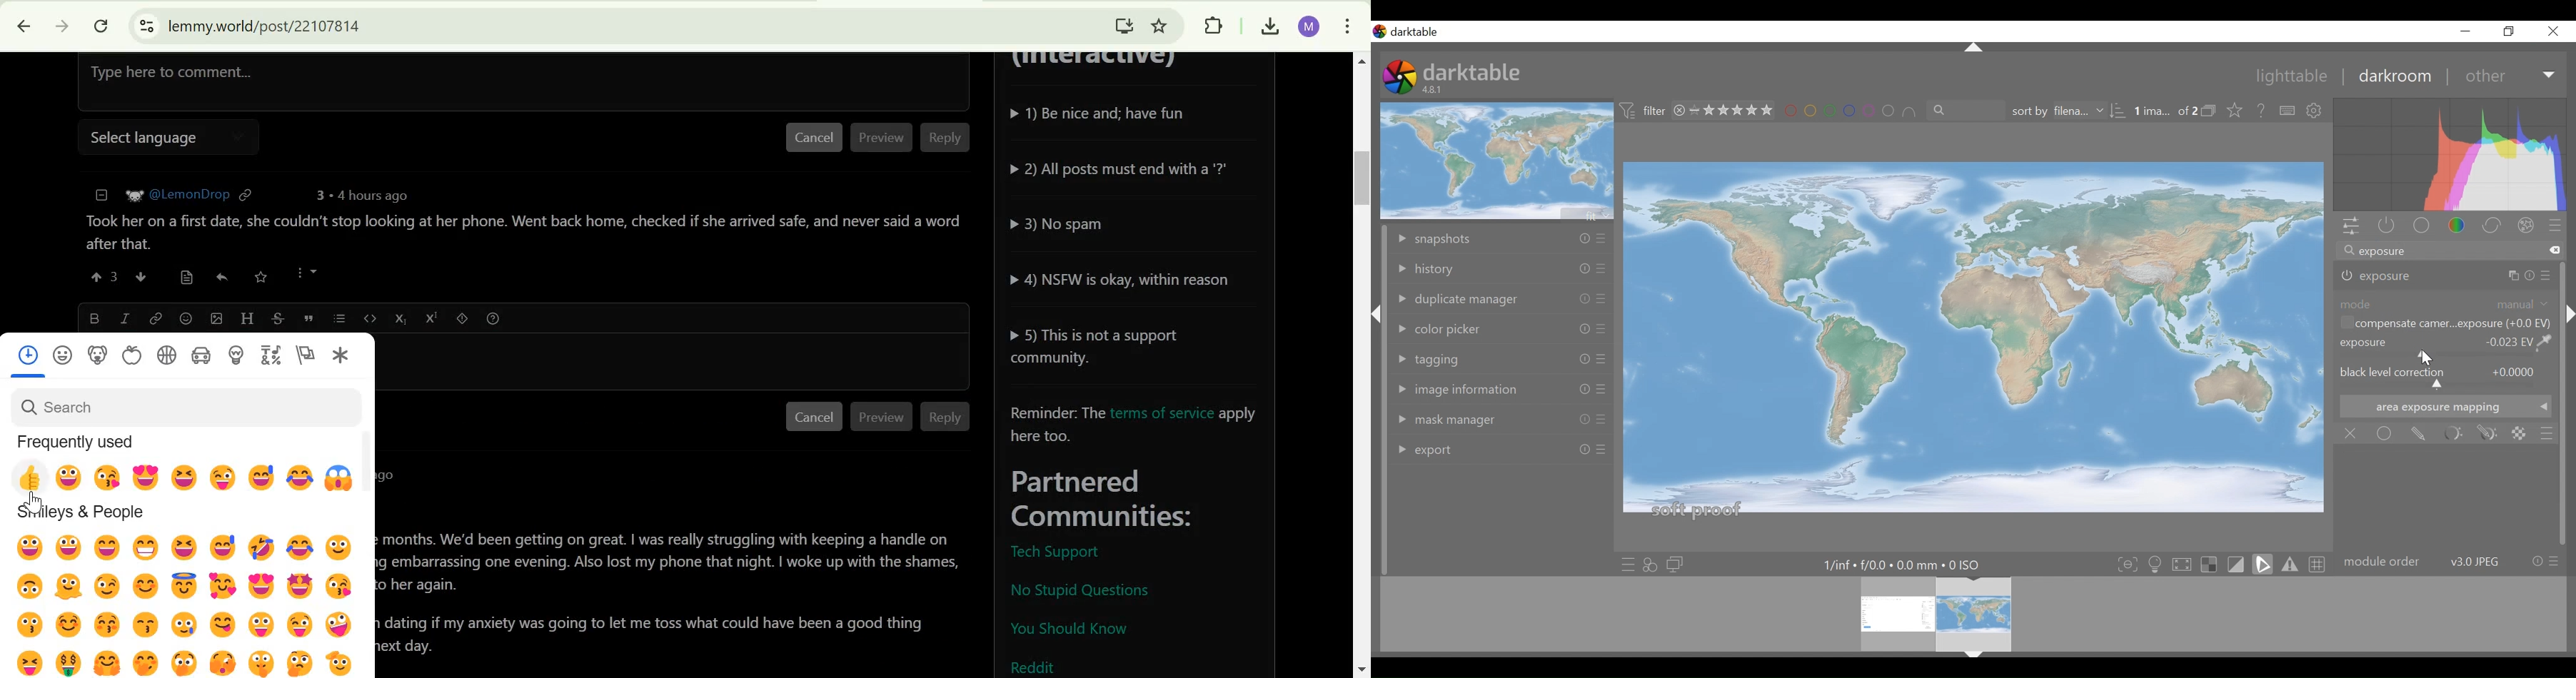 The width and height of the screenshot is (2576, 700). Describe the element at coordinates (431, 318) in the screenshot. I see `Superscript` at that location.